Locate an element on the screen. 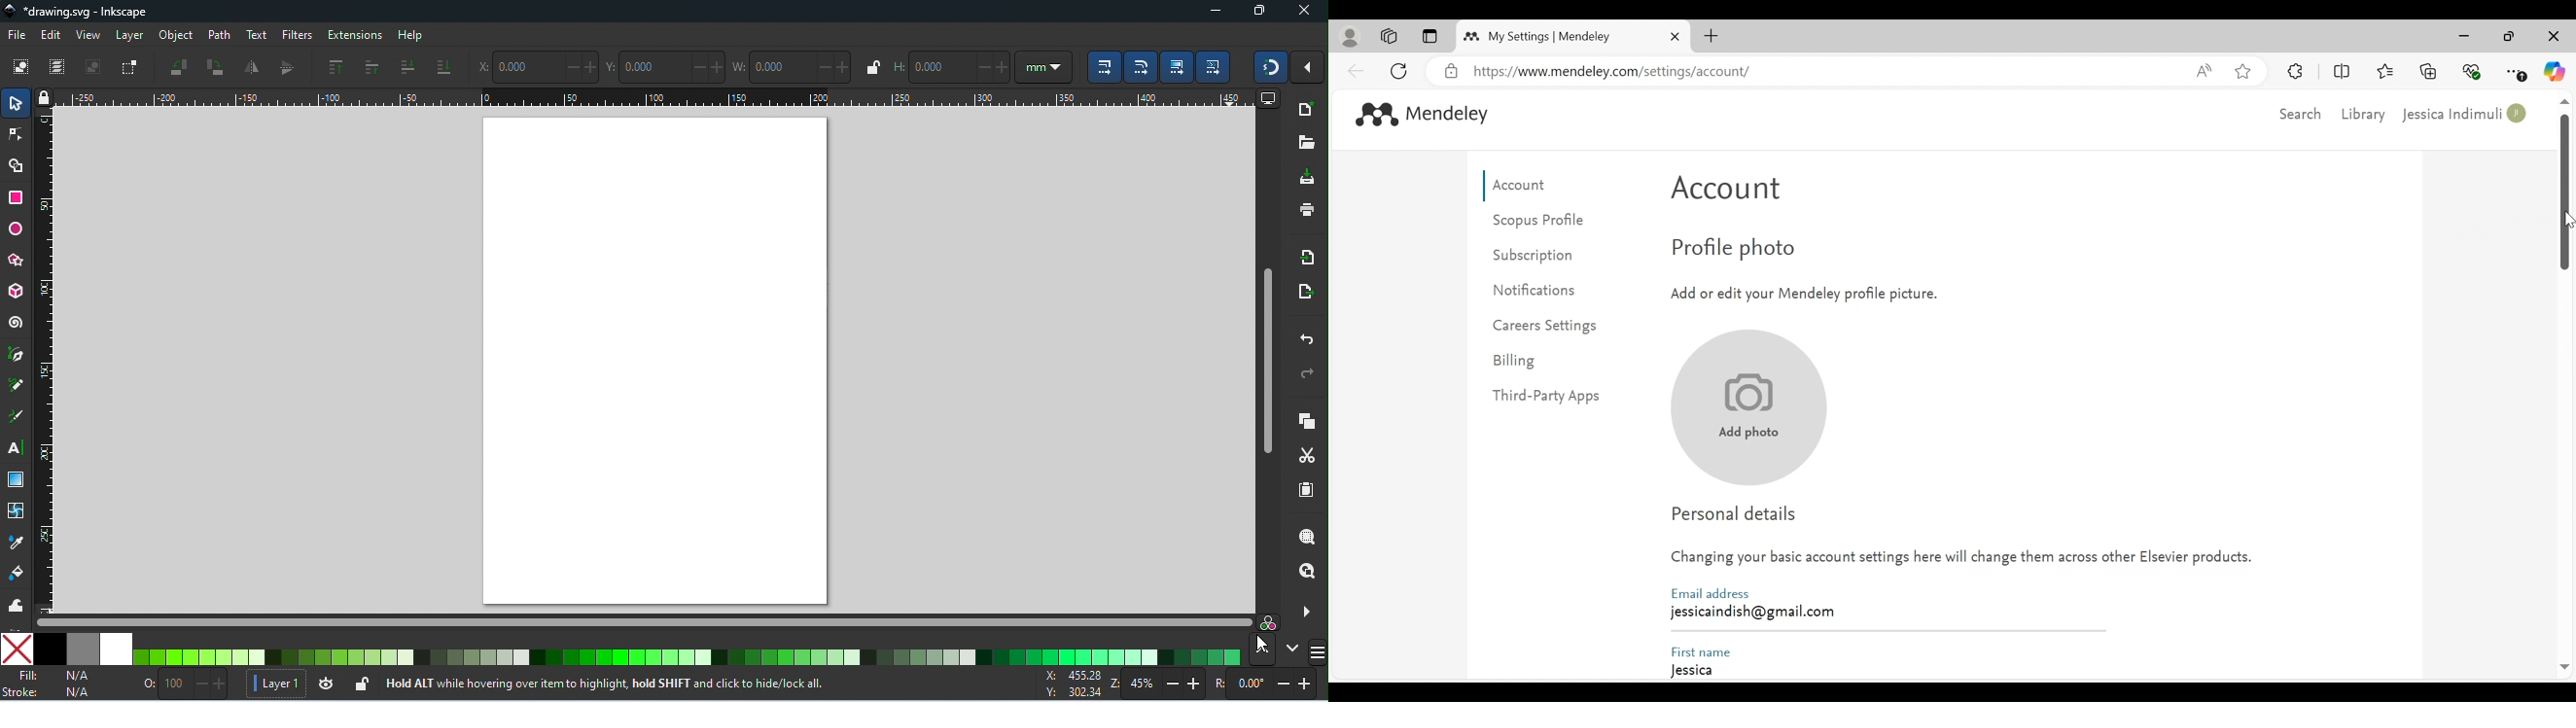  edit is located at coordinates (52, 35).